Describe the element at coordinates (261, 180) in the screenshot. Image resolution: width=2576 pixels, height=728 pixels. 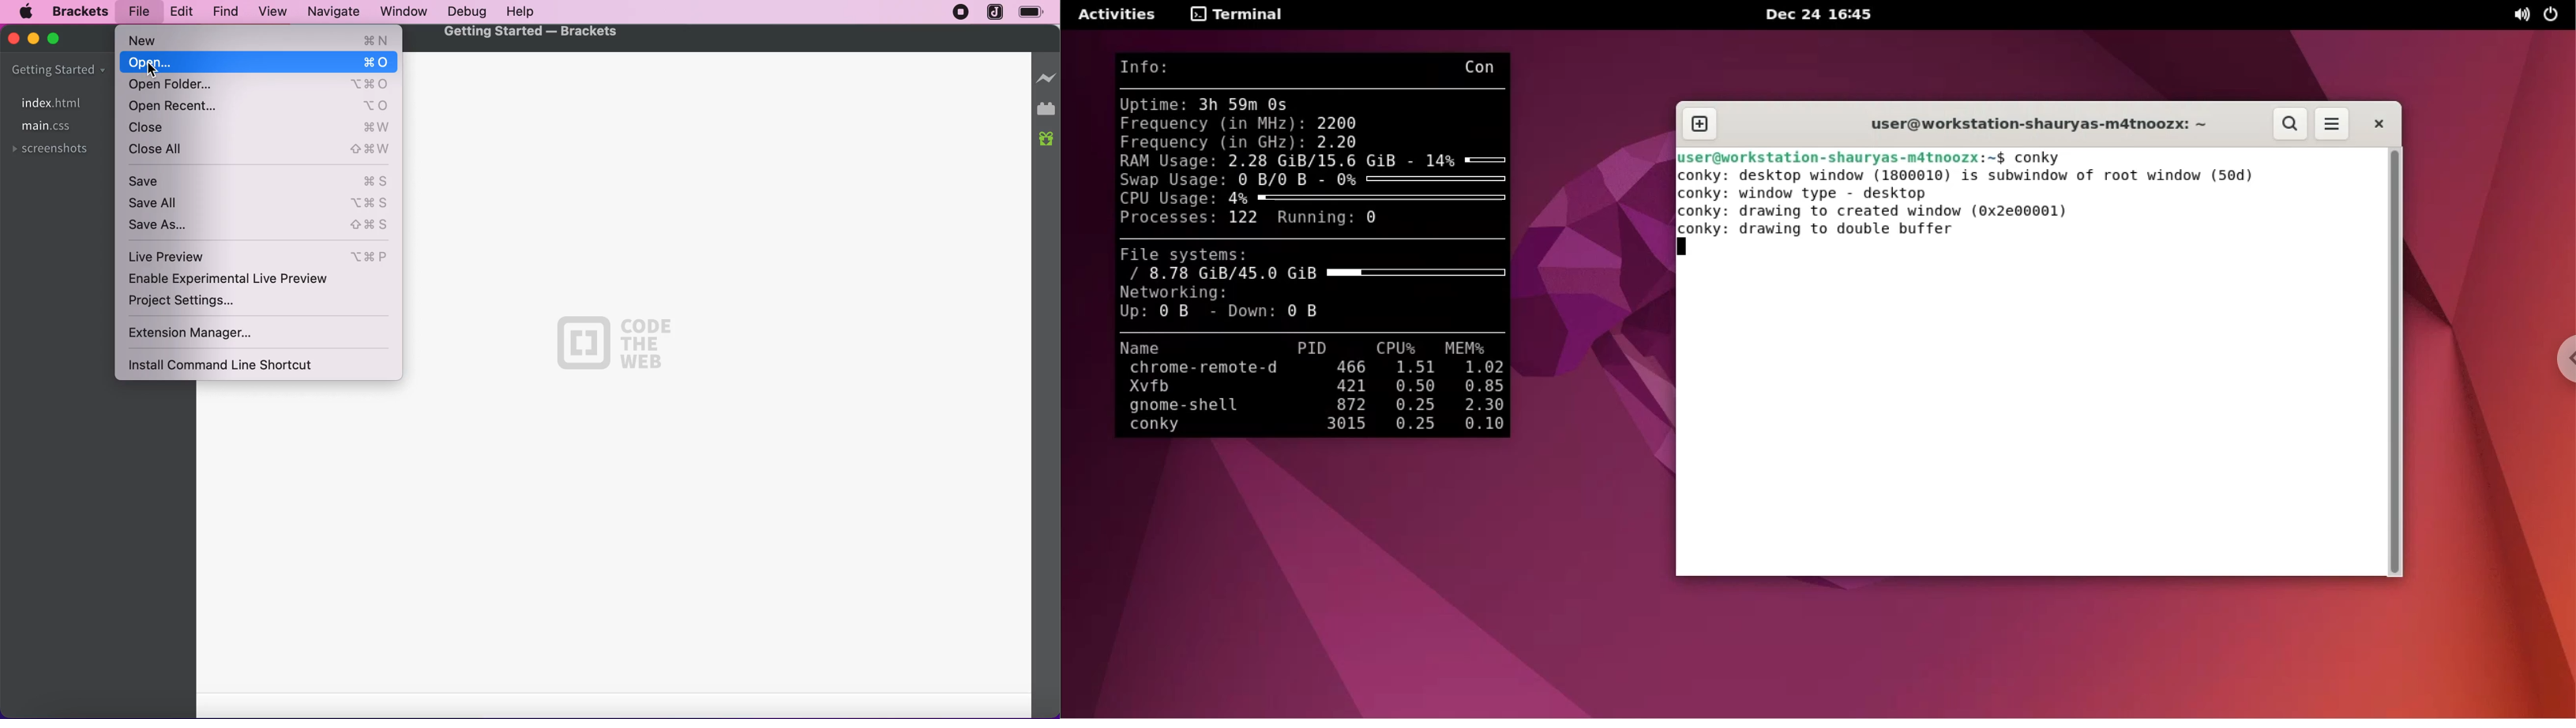
I see `save` at that location.